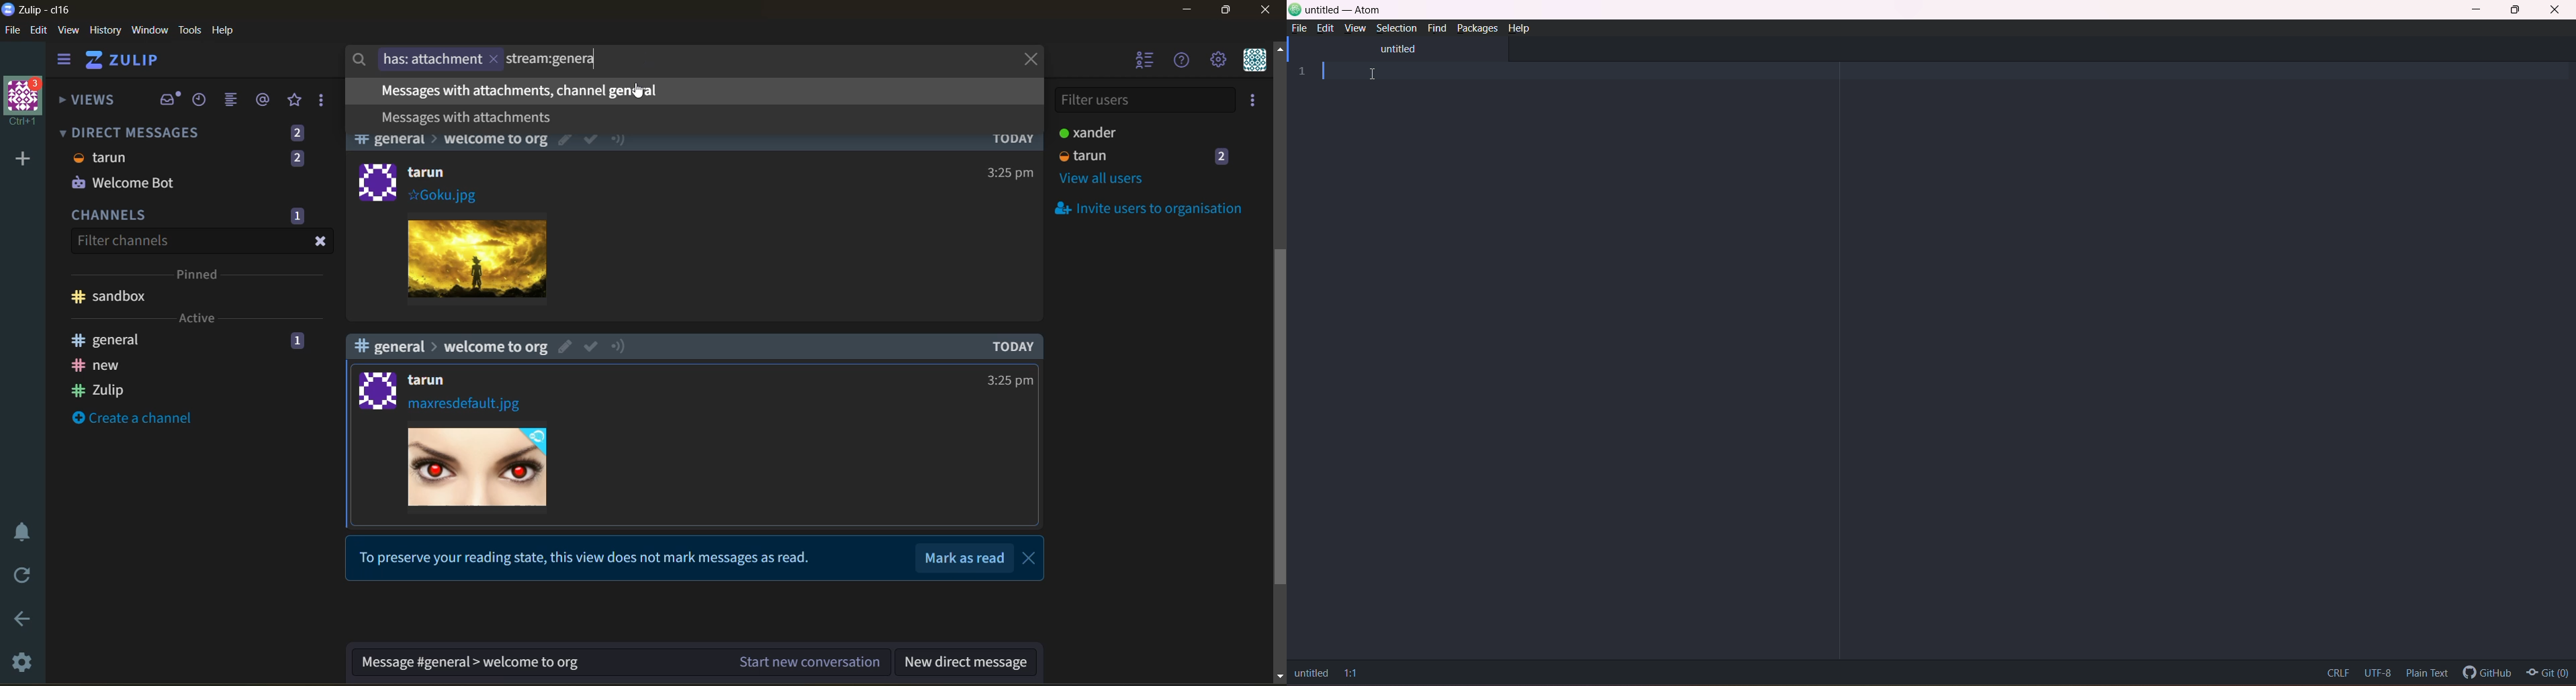 The width and height of the screenshot is (2576, 700). Describe the element at coordinates (2487, 669) in the screenshot. I see `GitHub` at that location.